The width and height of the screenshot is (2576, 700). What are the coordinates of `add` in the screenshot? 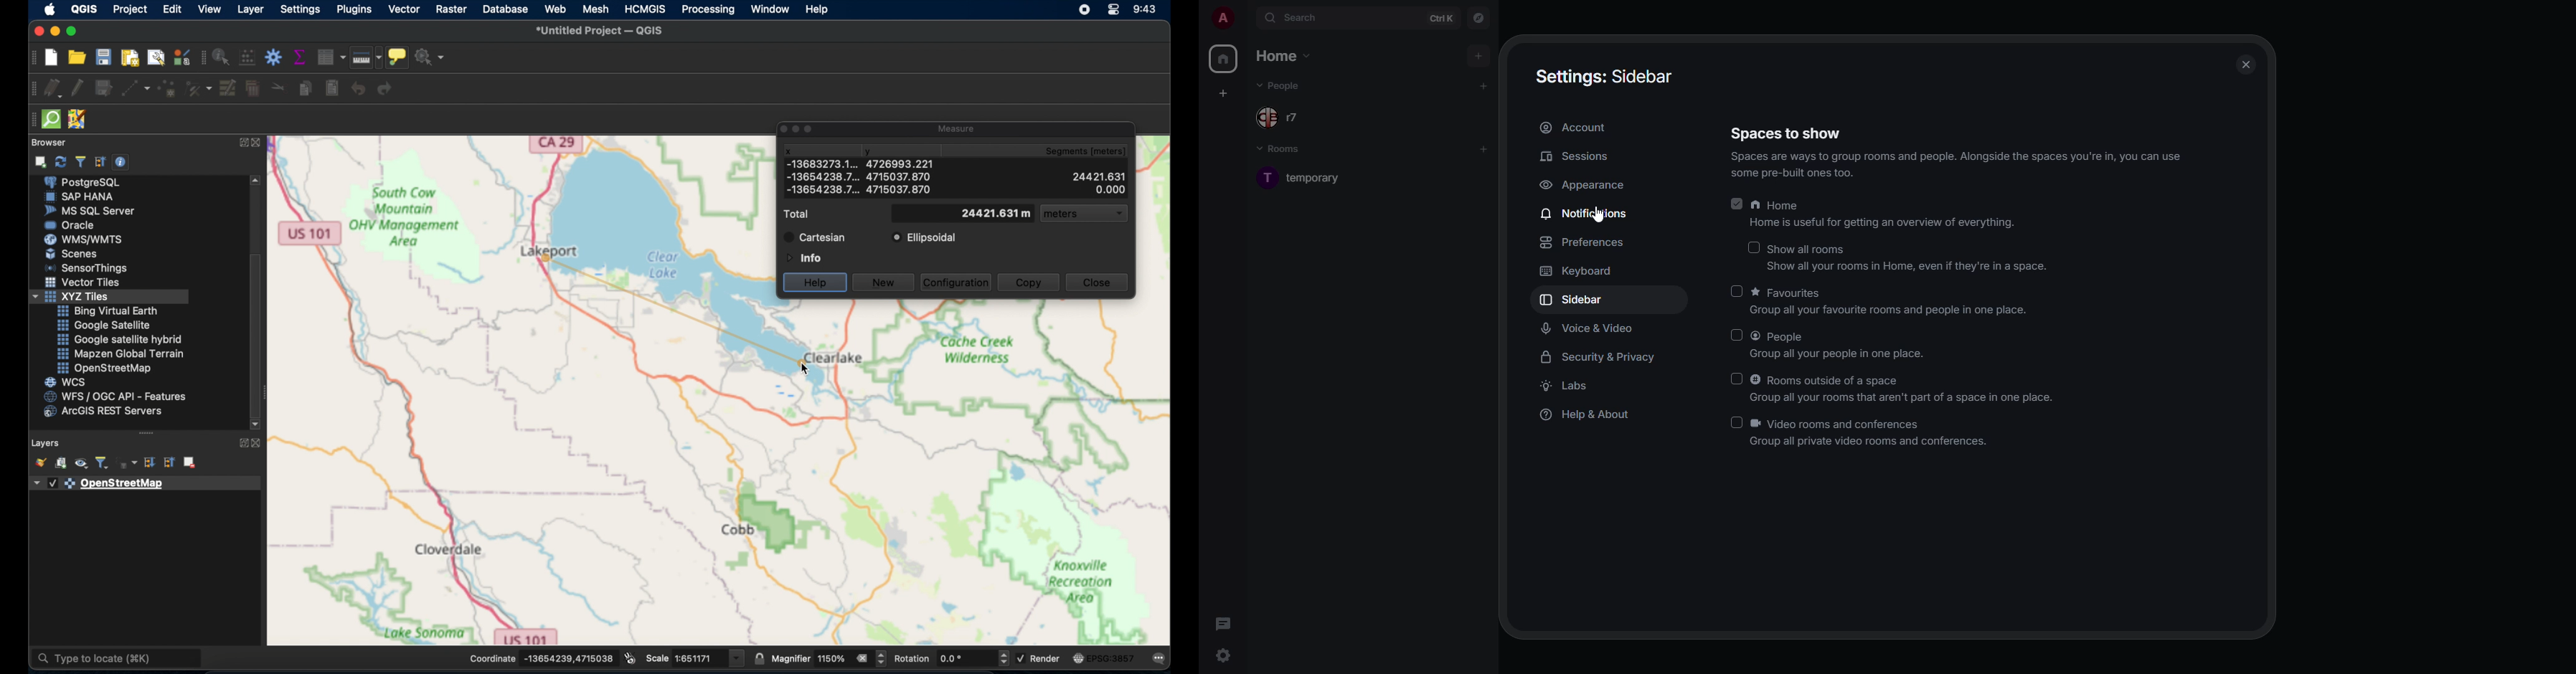 It's located at (1483, 85).